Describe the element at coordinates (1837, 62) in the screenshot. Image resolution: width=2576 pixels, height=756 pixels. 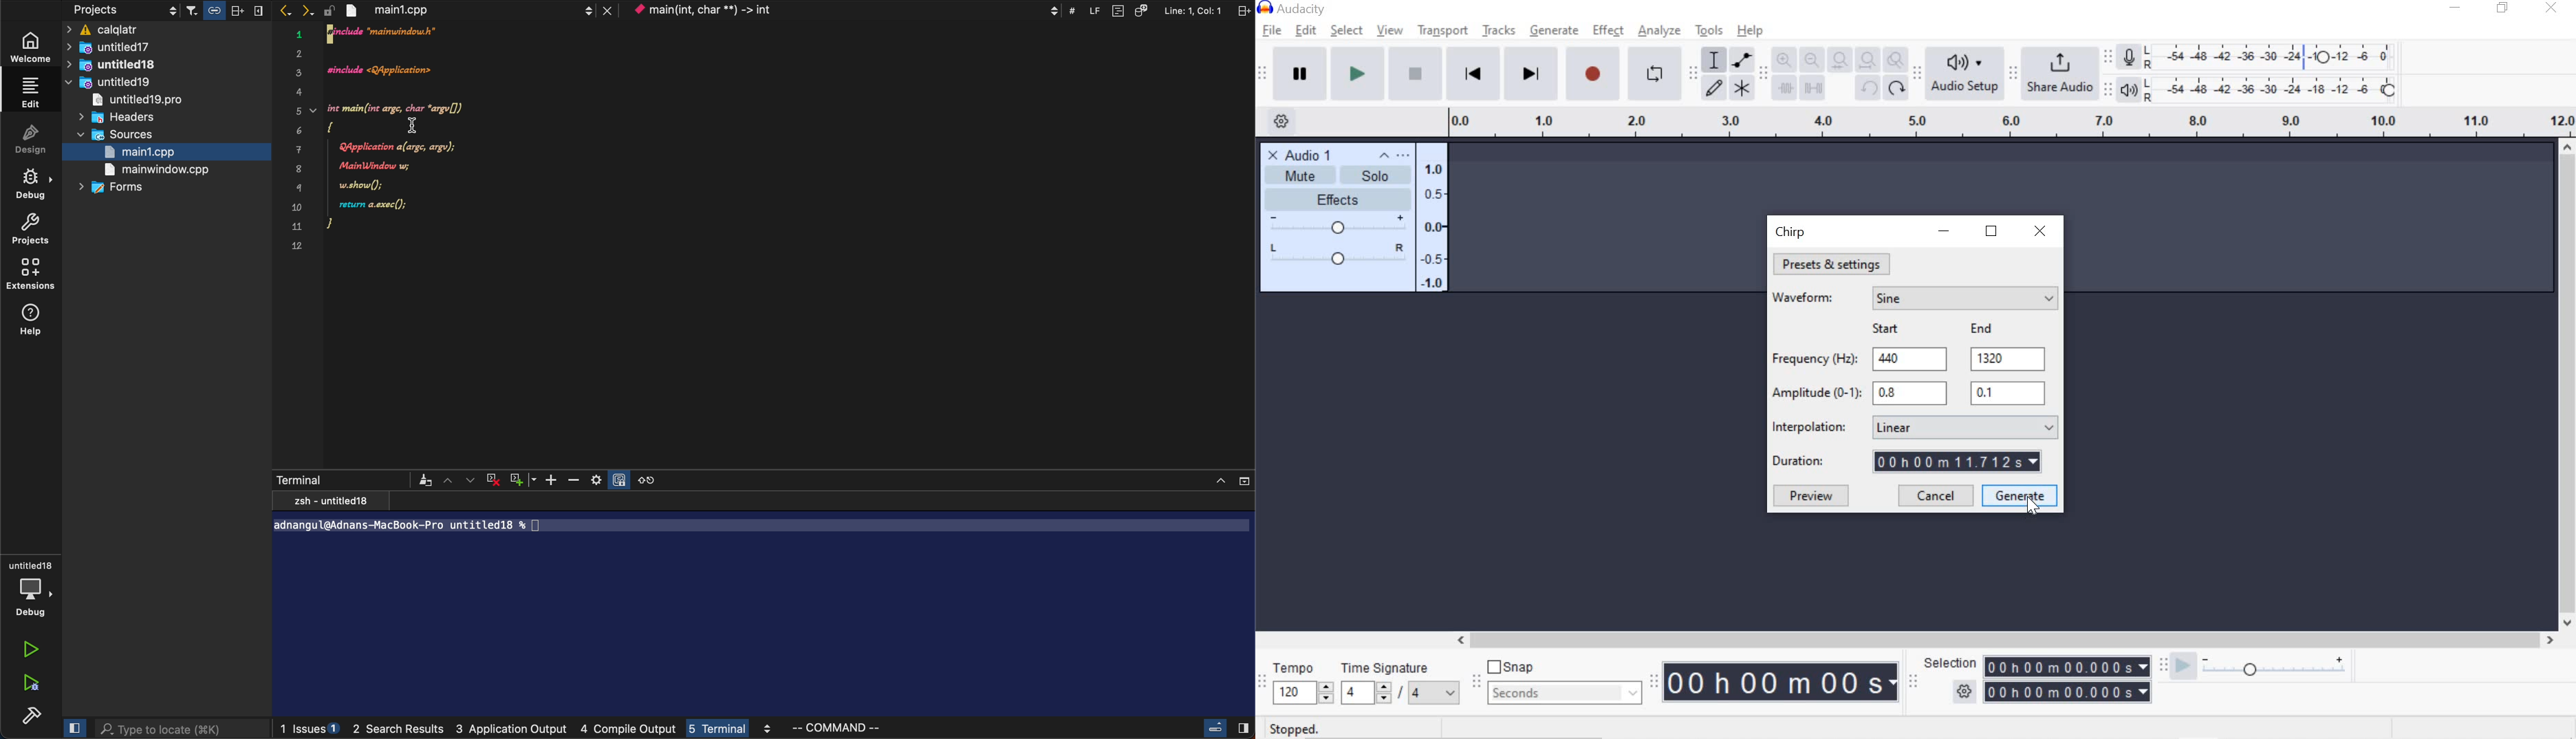
I see `Fit selection to width` at that location.